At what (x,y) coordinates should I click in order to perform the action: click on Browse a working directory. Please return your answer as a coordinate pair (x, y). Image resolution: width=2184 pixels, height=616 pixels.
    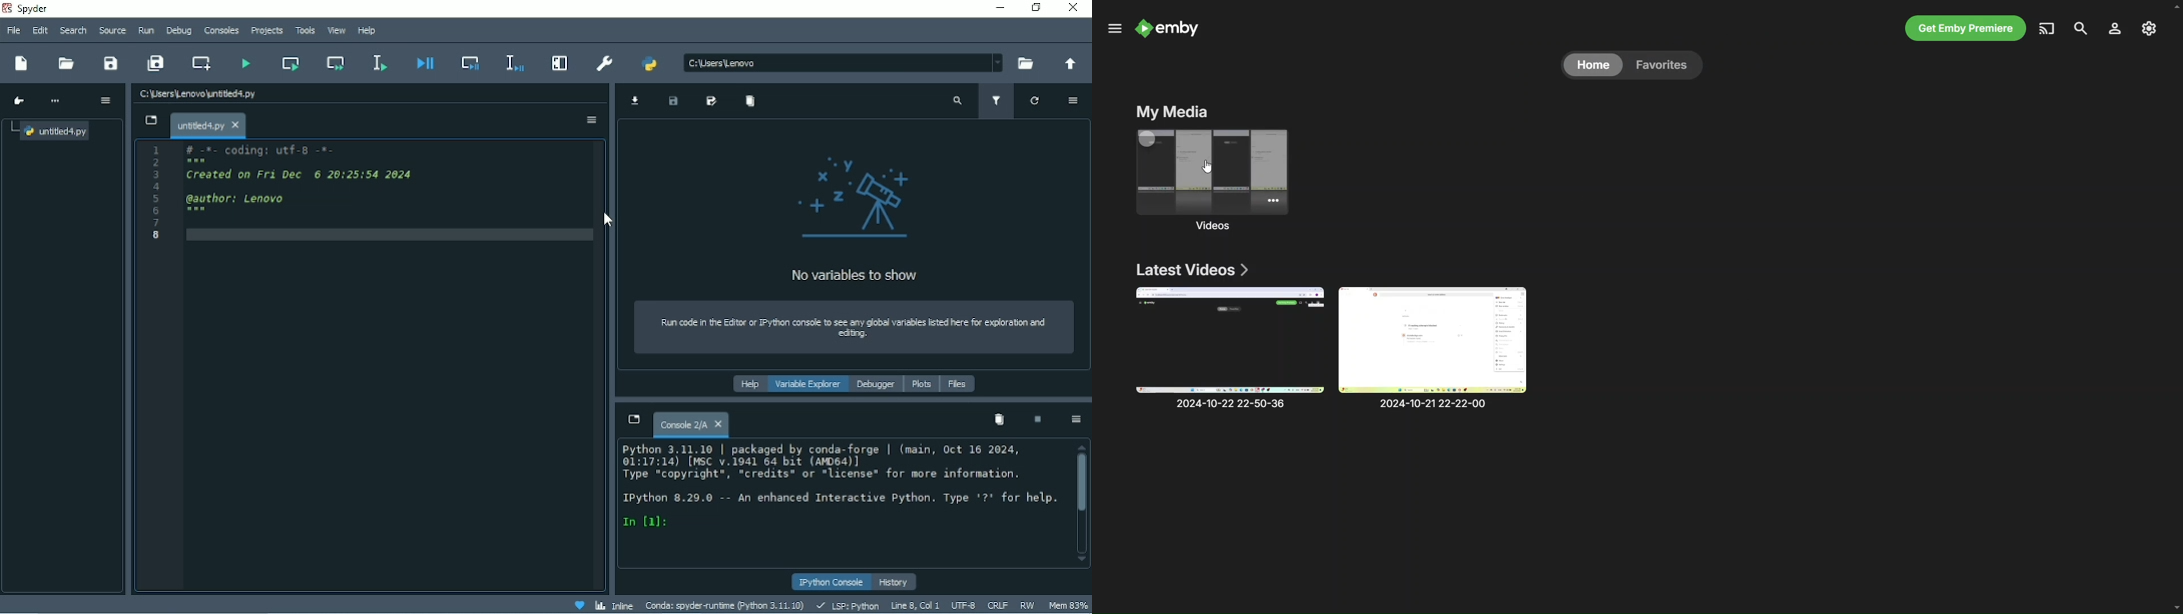
    Looking at the image, I should click on (1025, 63).